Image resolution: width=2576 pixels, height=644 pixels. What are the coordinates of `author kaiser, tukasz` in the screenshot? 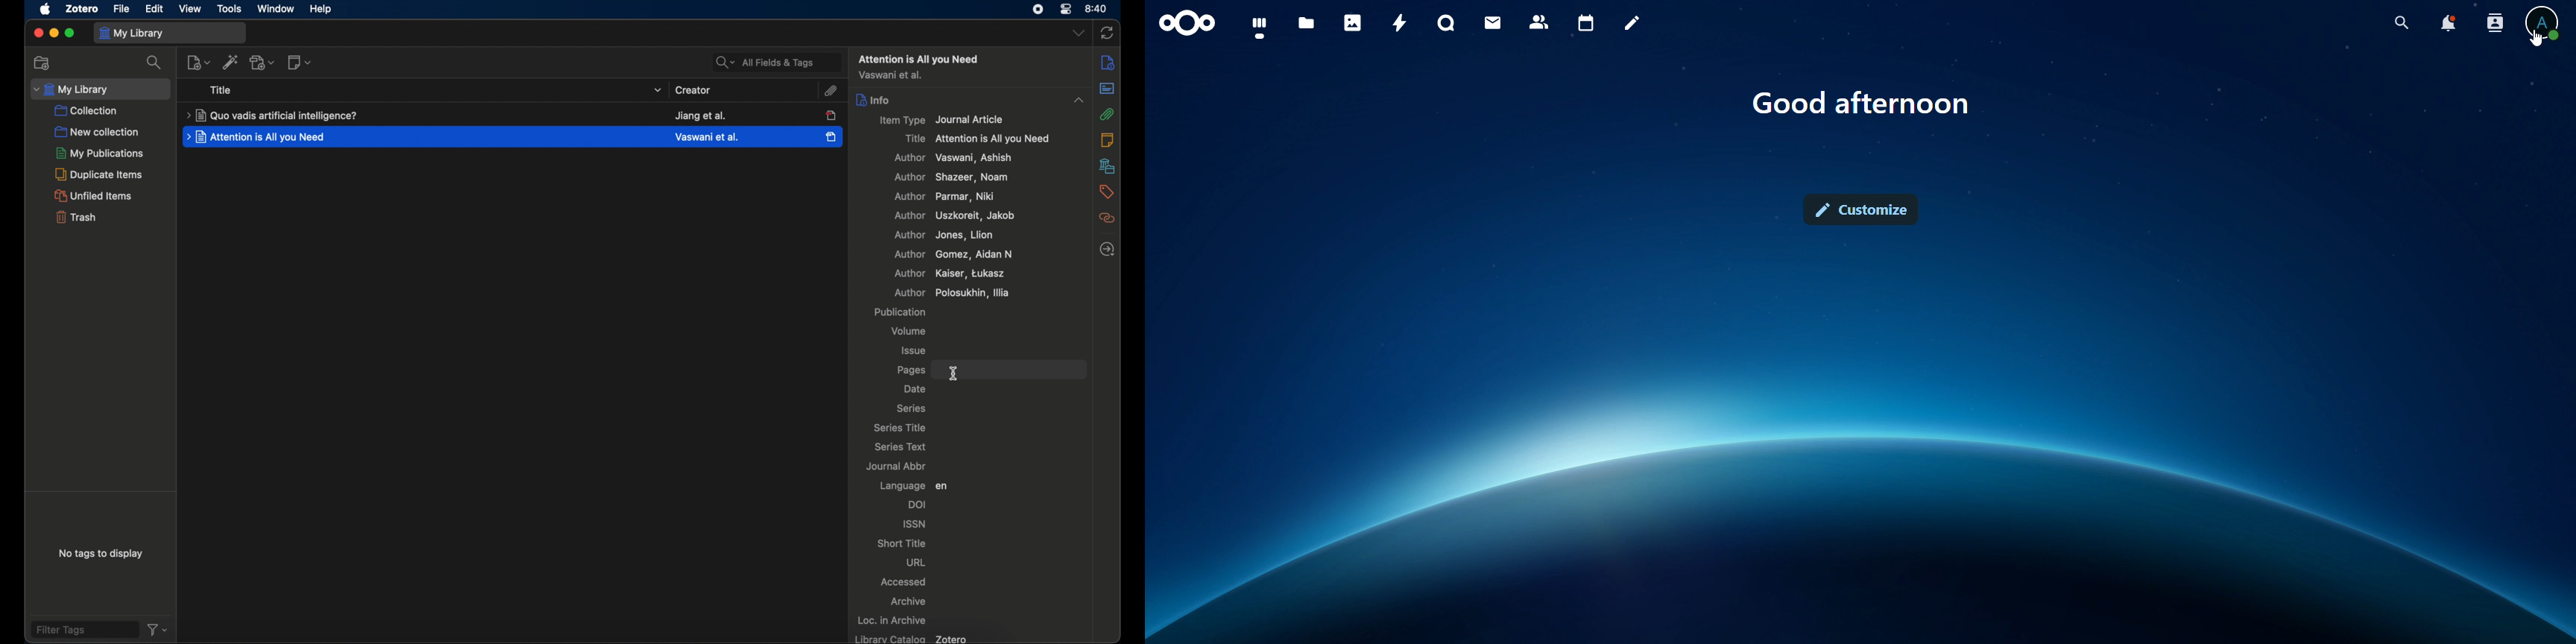 It's located at (949, 273).